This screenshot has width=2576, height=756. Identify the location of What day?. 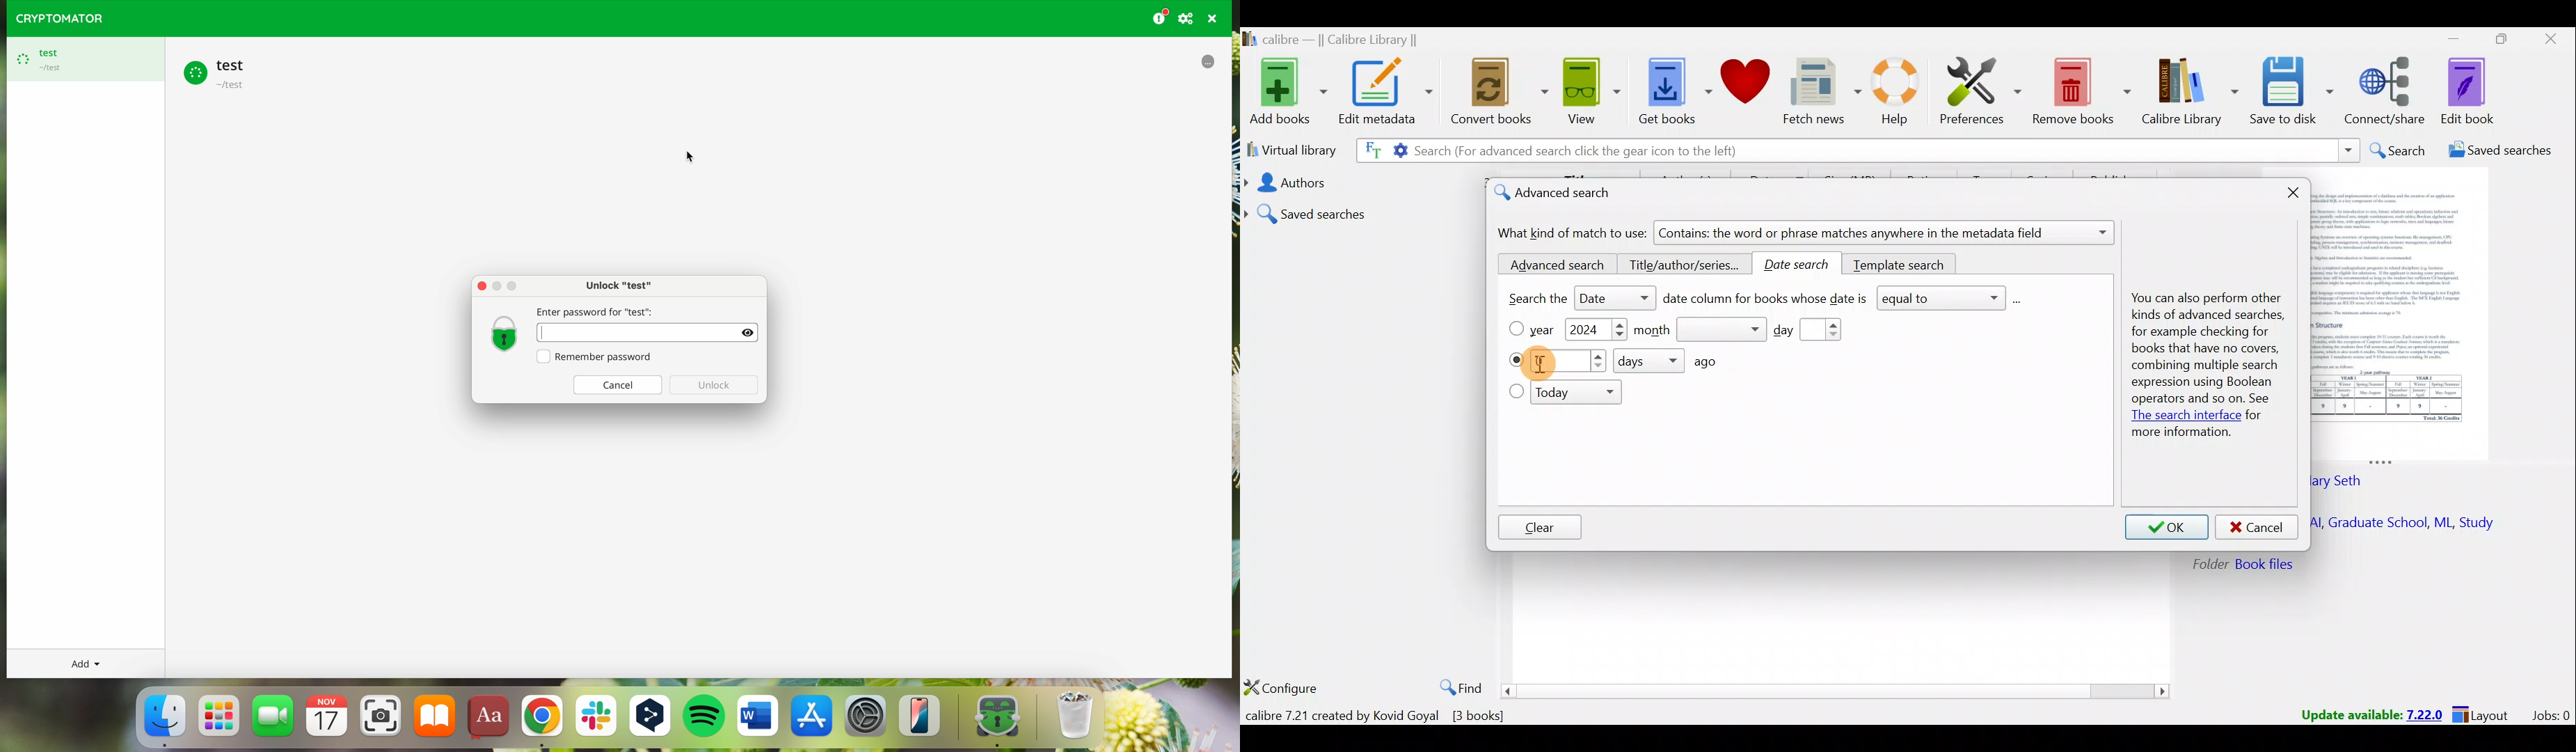
(1515, 360).